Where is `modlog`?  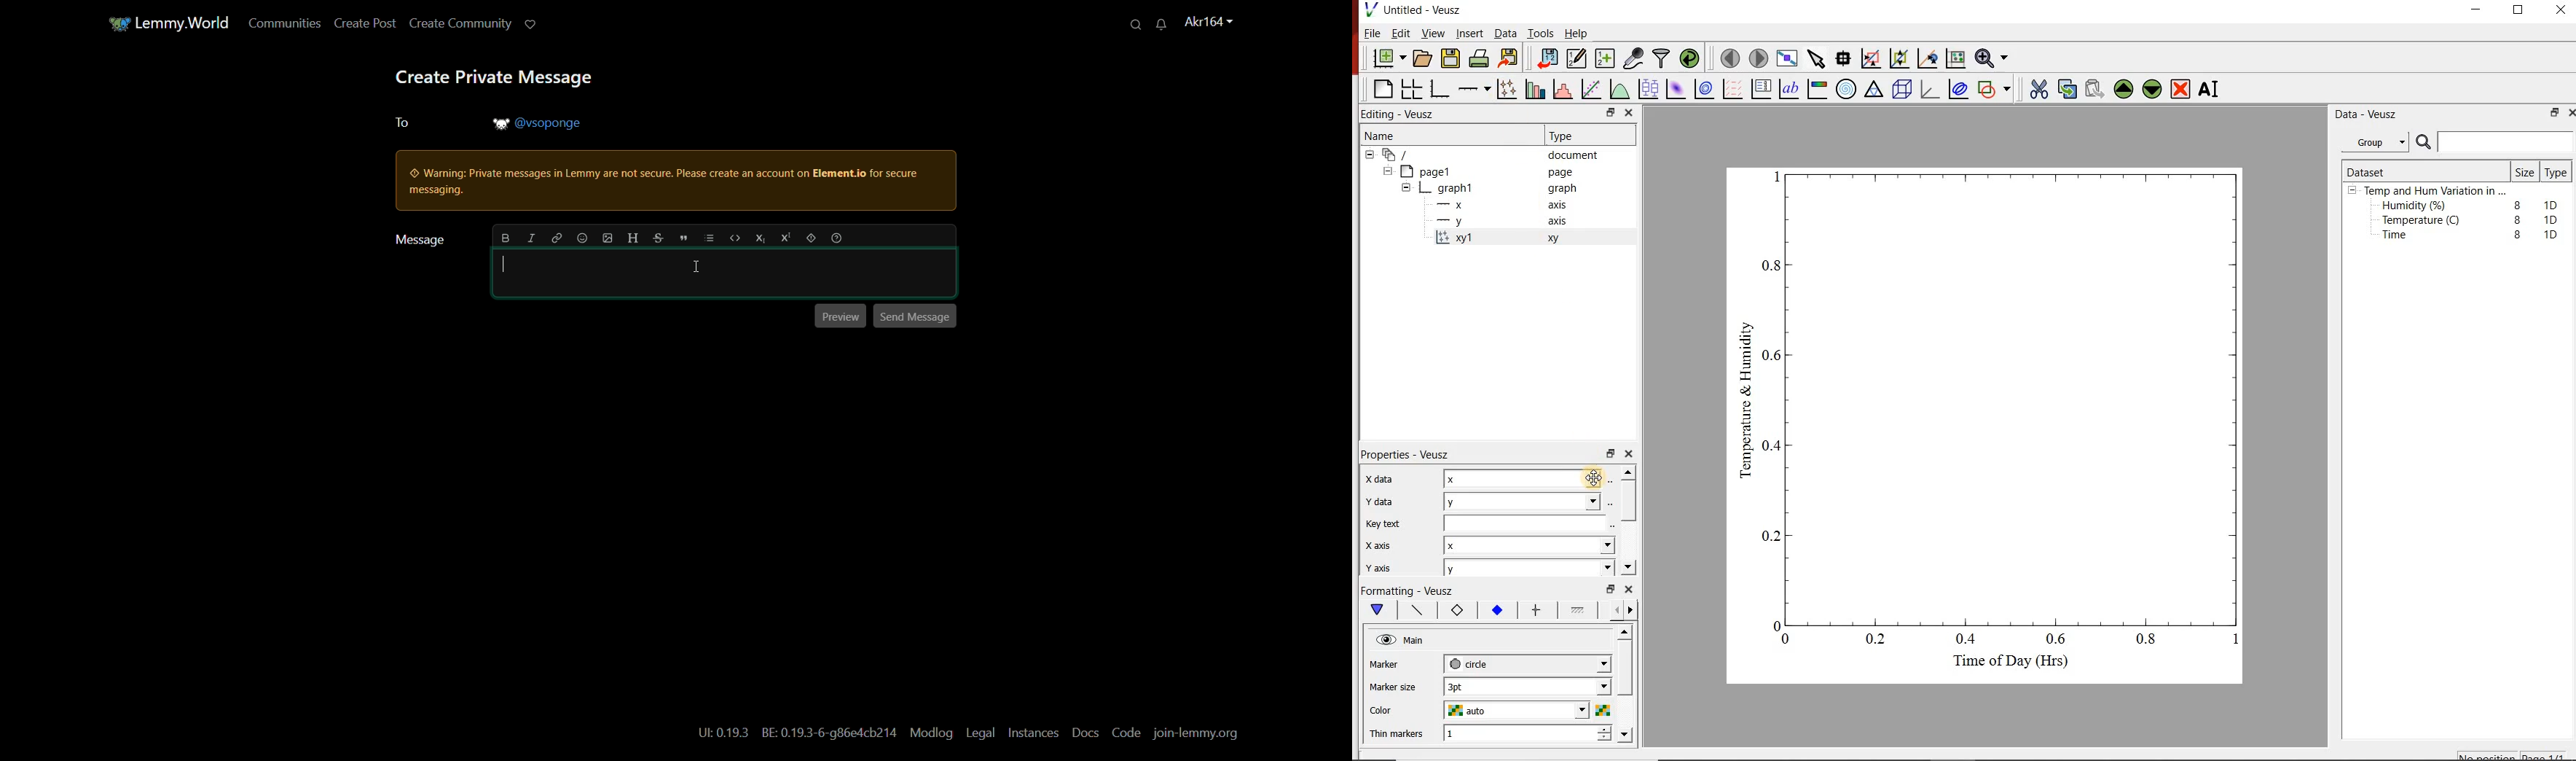
modlog is located at coordinates (931, 734).